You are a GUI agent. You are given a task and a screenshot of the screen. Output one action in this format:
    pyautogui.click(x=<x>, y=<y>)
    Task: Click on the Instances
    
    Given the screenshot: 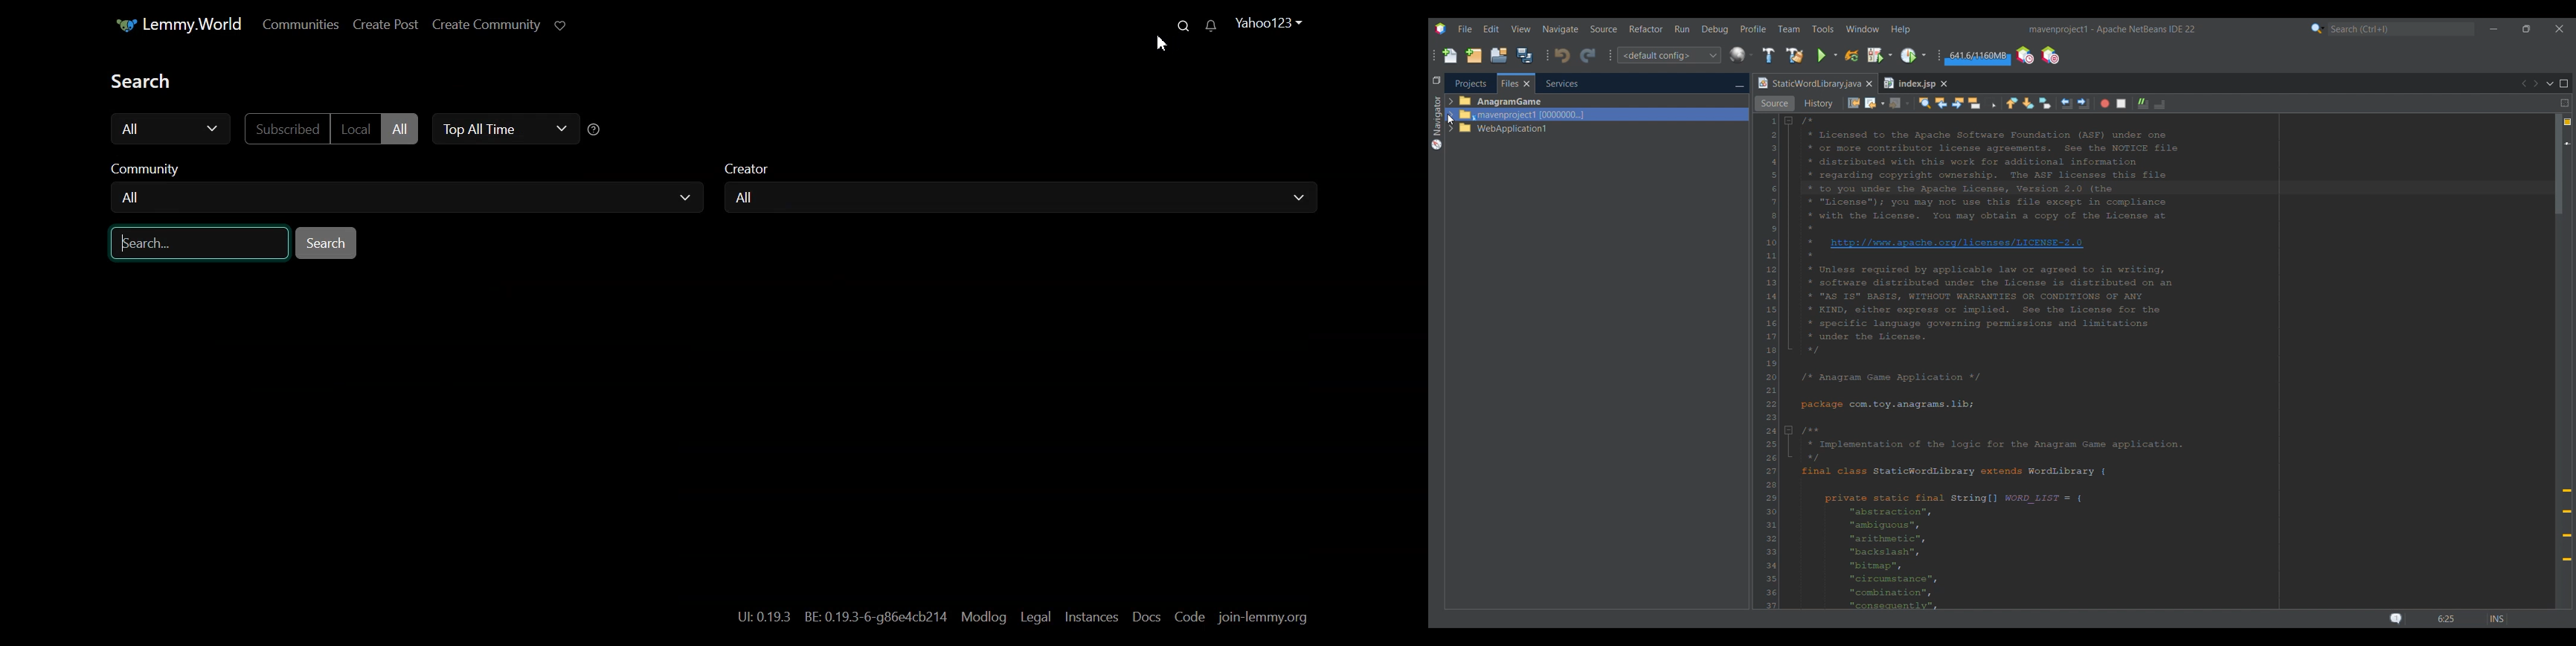 What is the action you would take?
    pyautogui.click(x=1091, y=615)
    